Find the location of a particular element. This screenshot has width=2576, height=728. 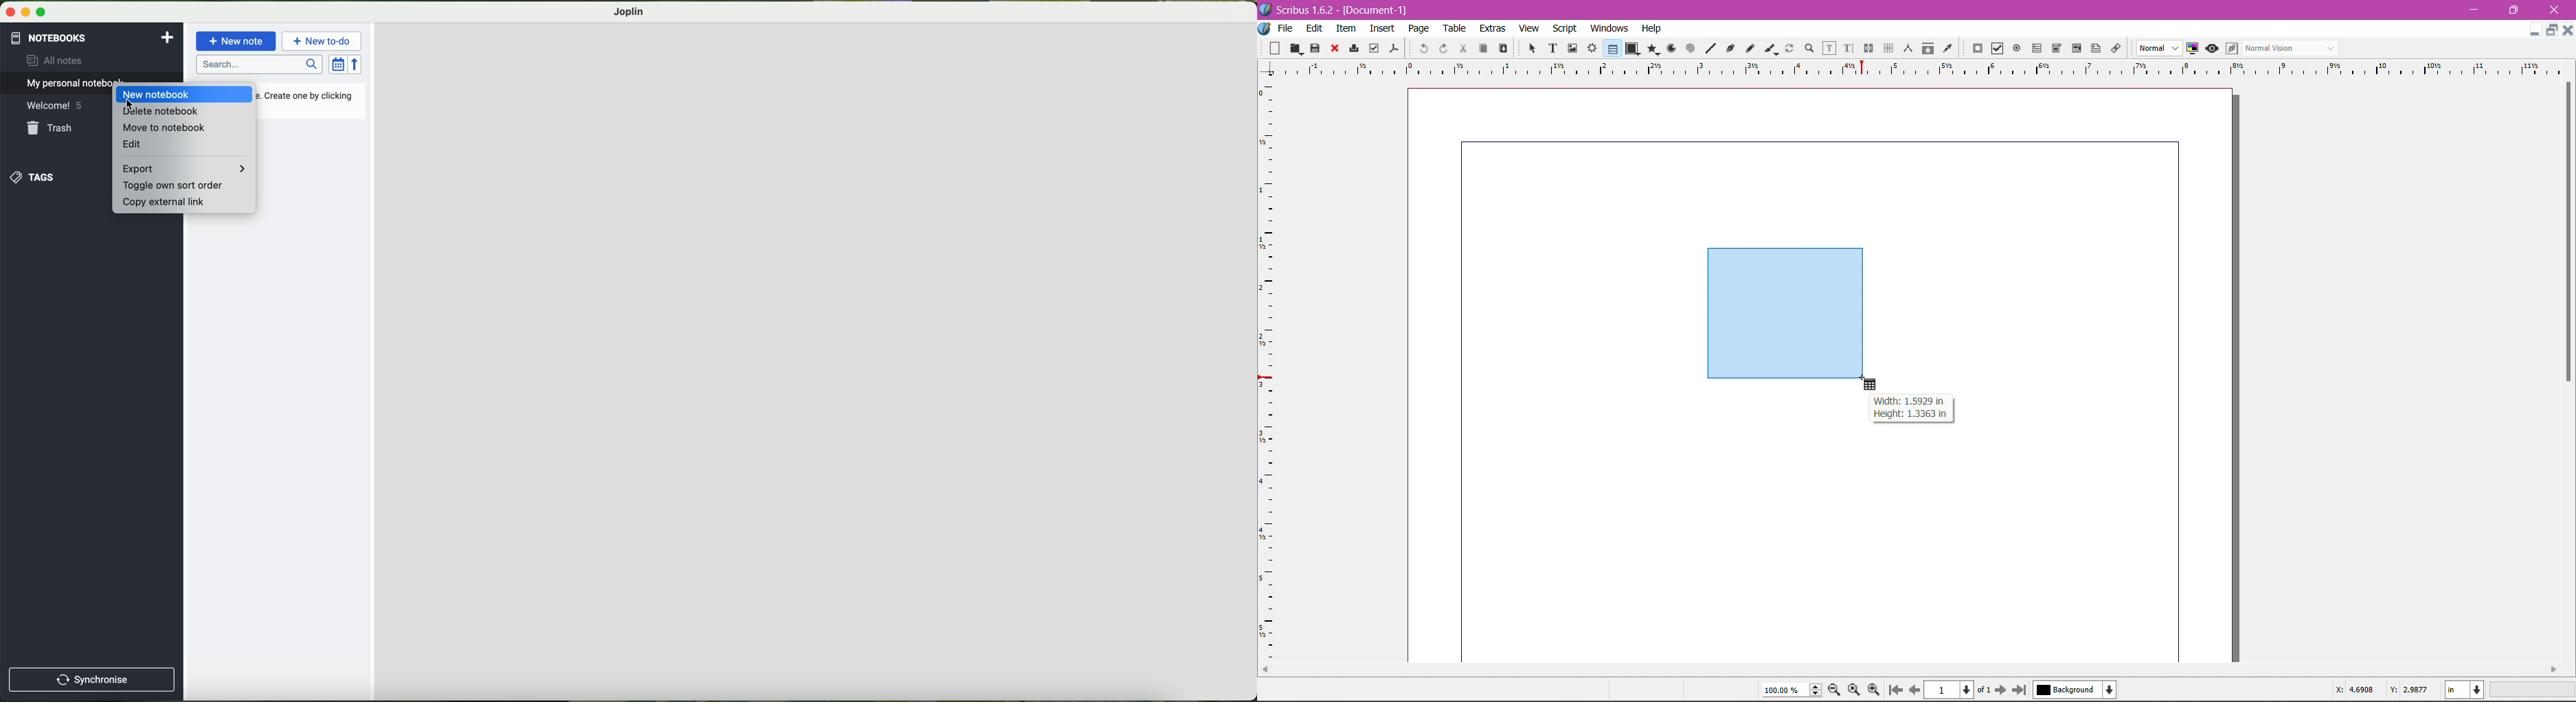

Previous page is located at coordinates (1914, 689).